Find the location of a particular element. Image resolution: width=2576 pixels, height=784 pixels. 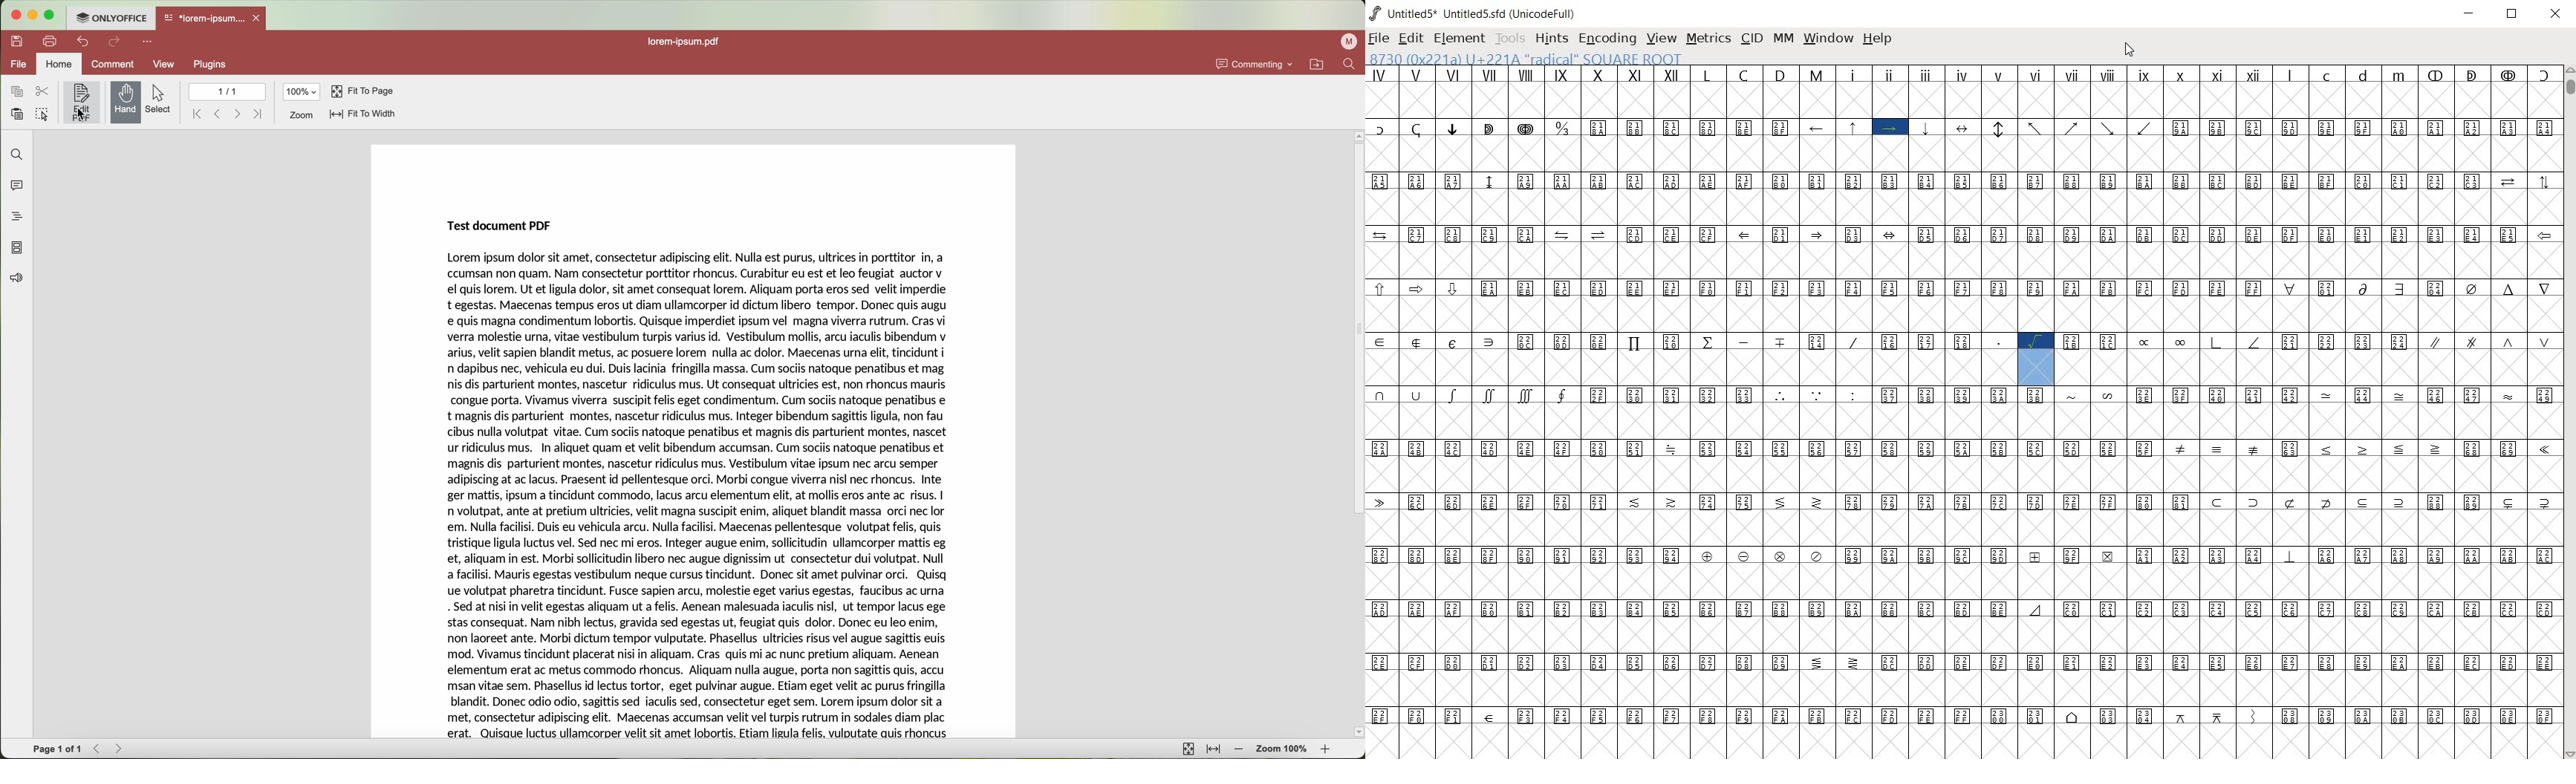

comments is located at coordinates (16, 188).